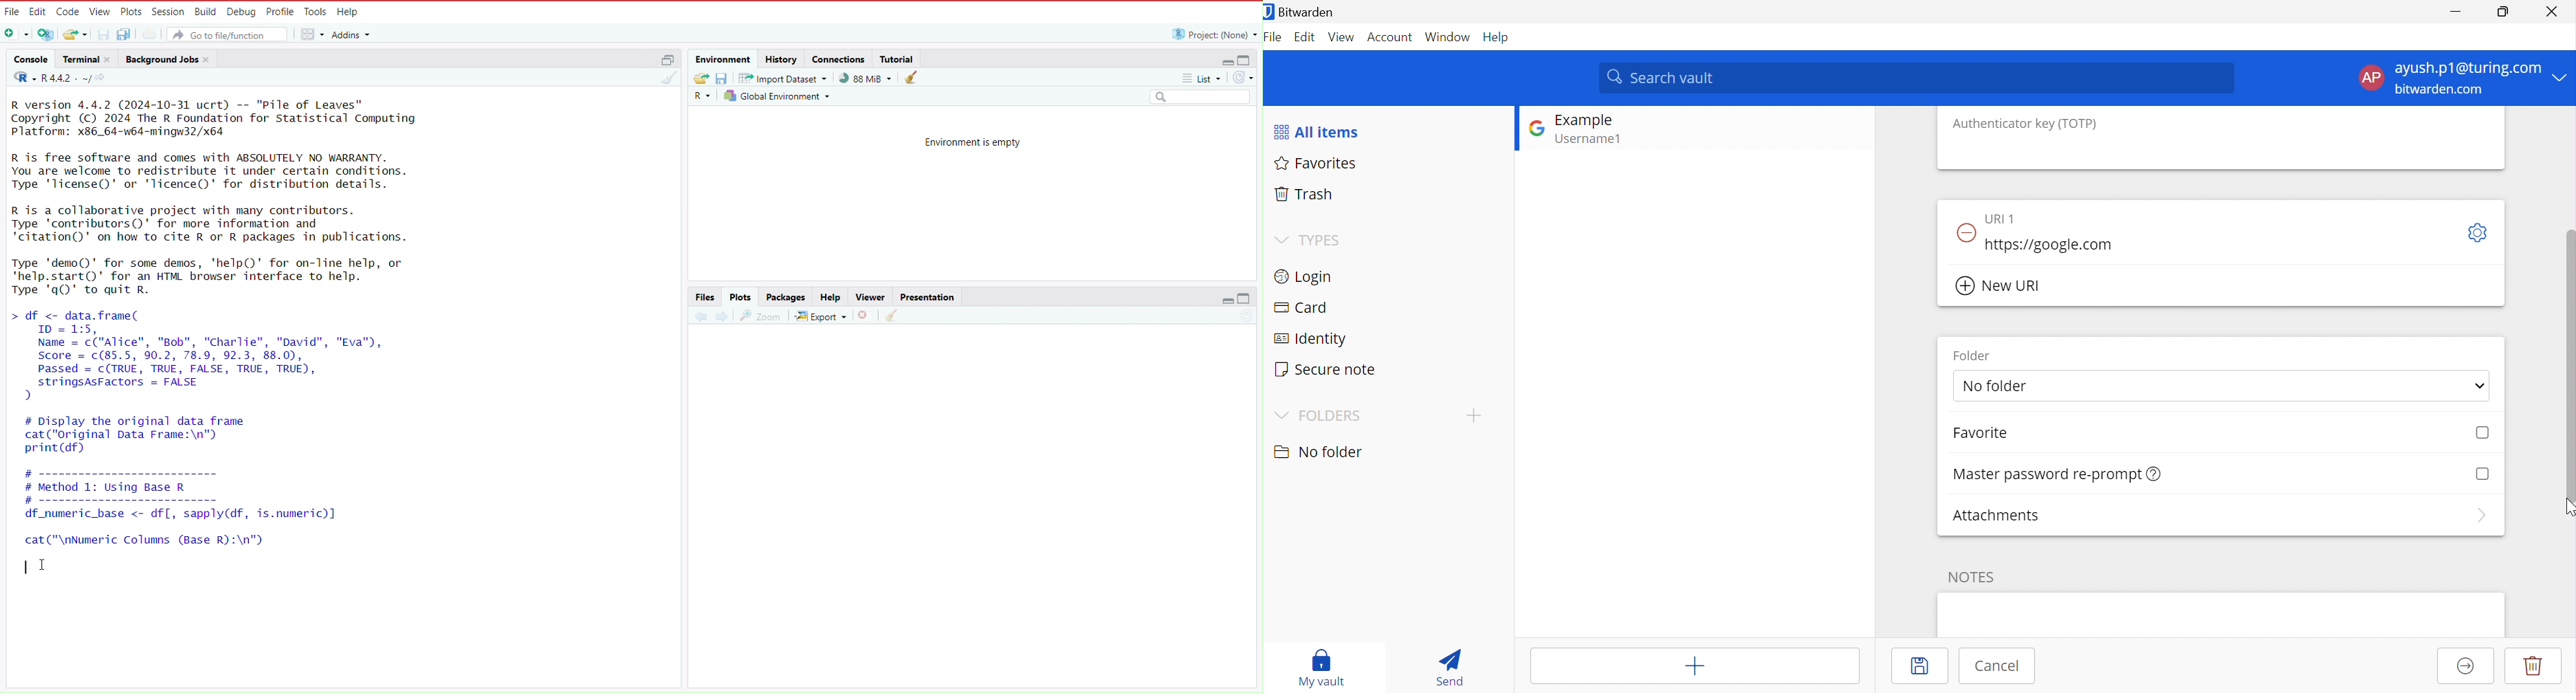 Image resolution: width=2576 pixels, height=700 pixels. What do you see at coordinates (1323, 239) in the screenshot?
I see `TYPES` at bounding box center [1323, 239].